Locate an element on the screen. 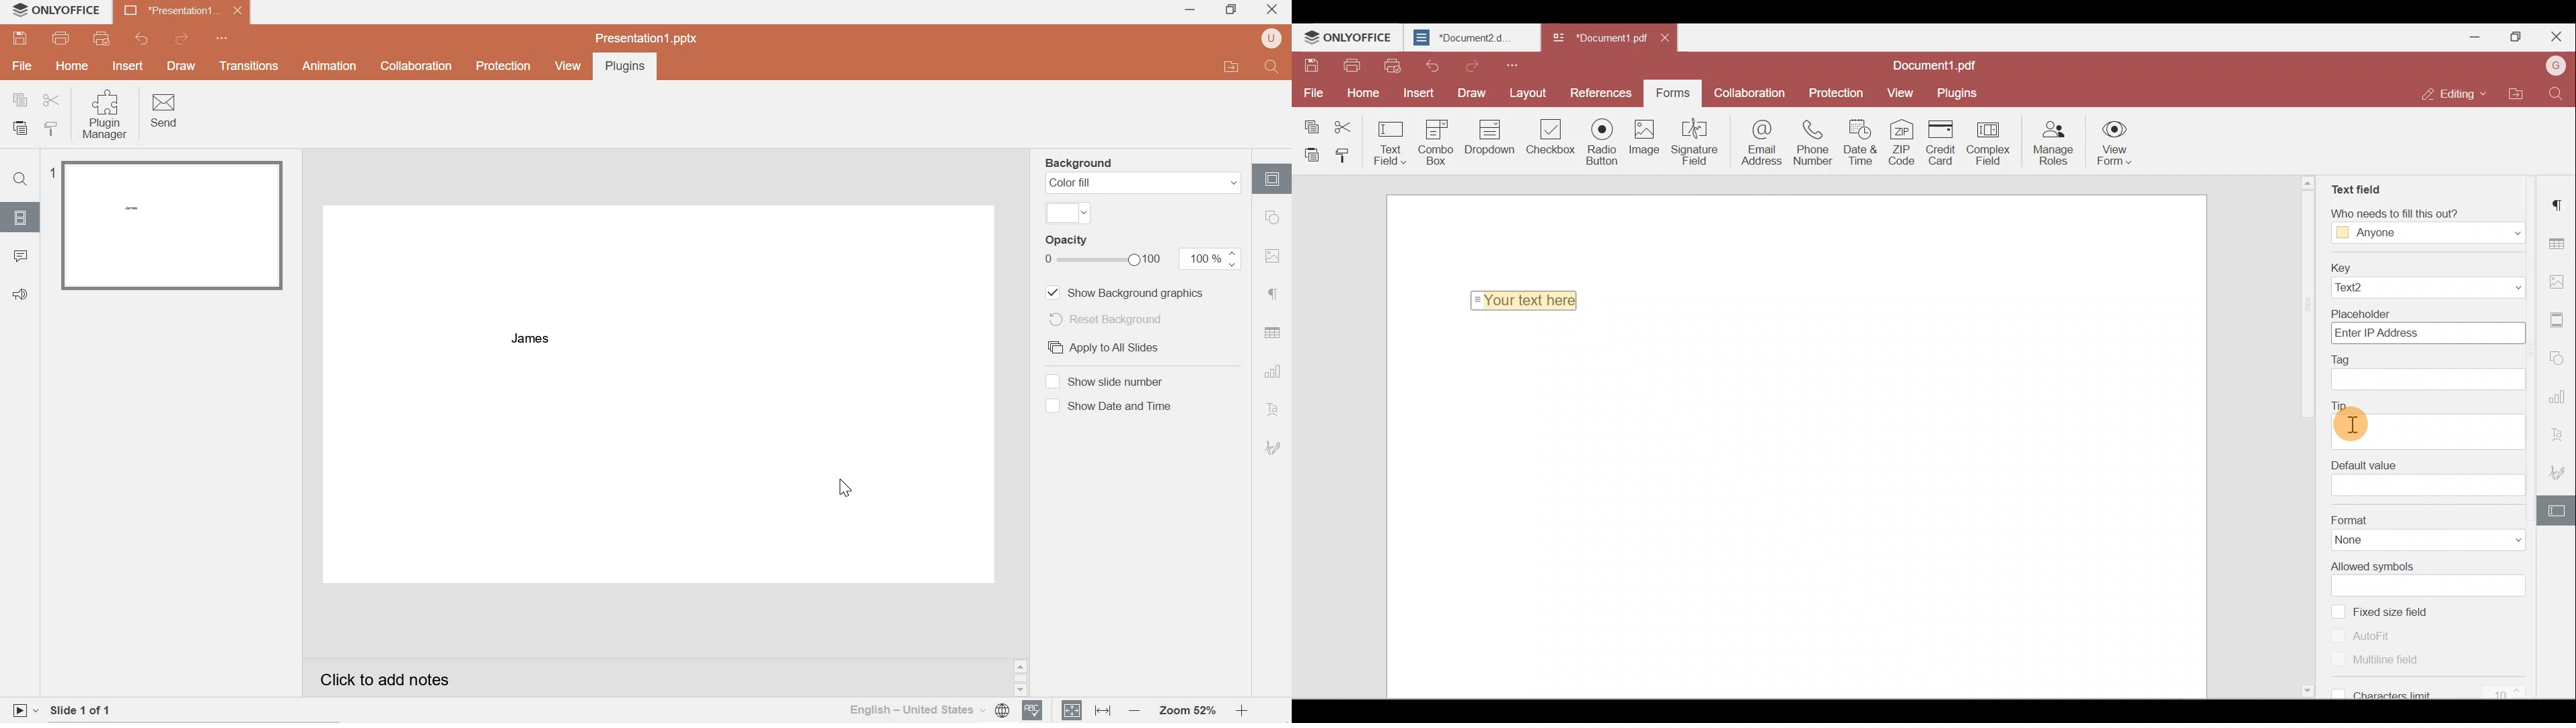 The height and width of the screenshot is (728, 2576). 100% is located at coordinates (1210, 259).